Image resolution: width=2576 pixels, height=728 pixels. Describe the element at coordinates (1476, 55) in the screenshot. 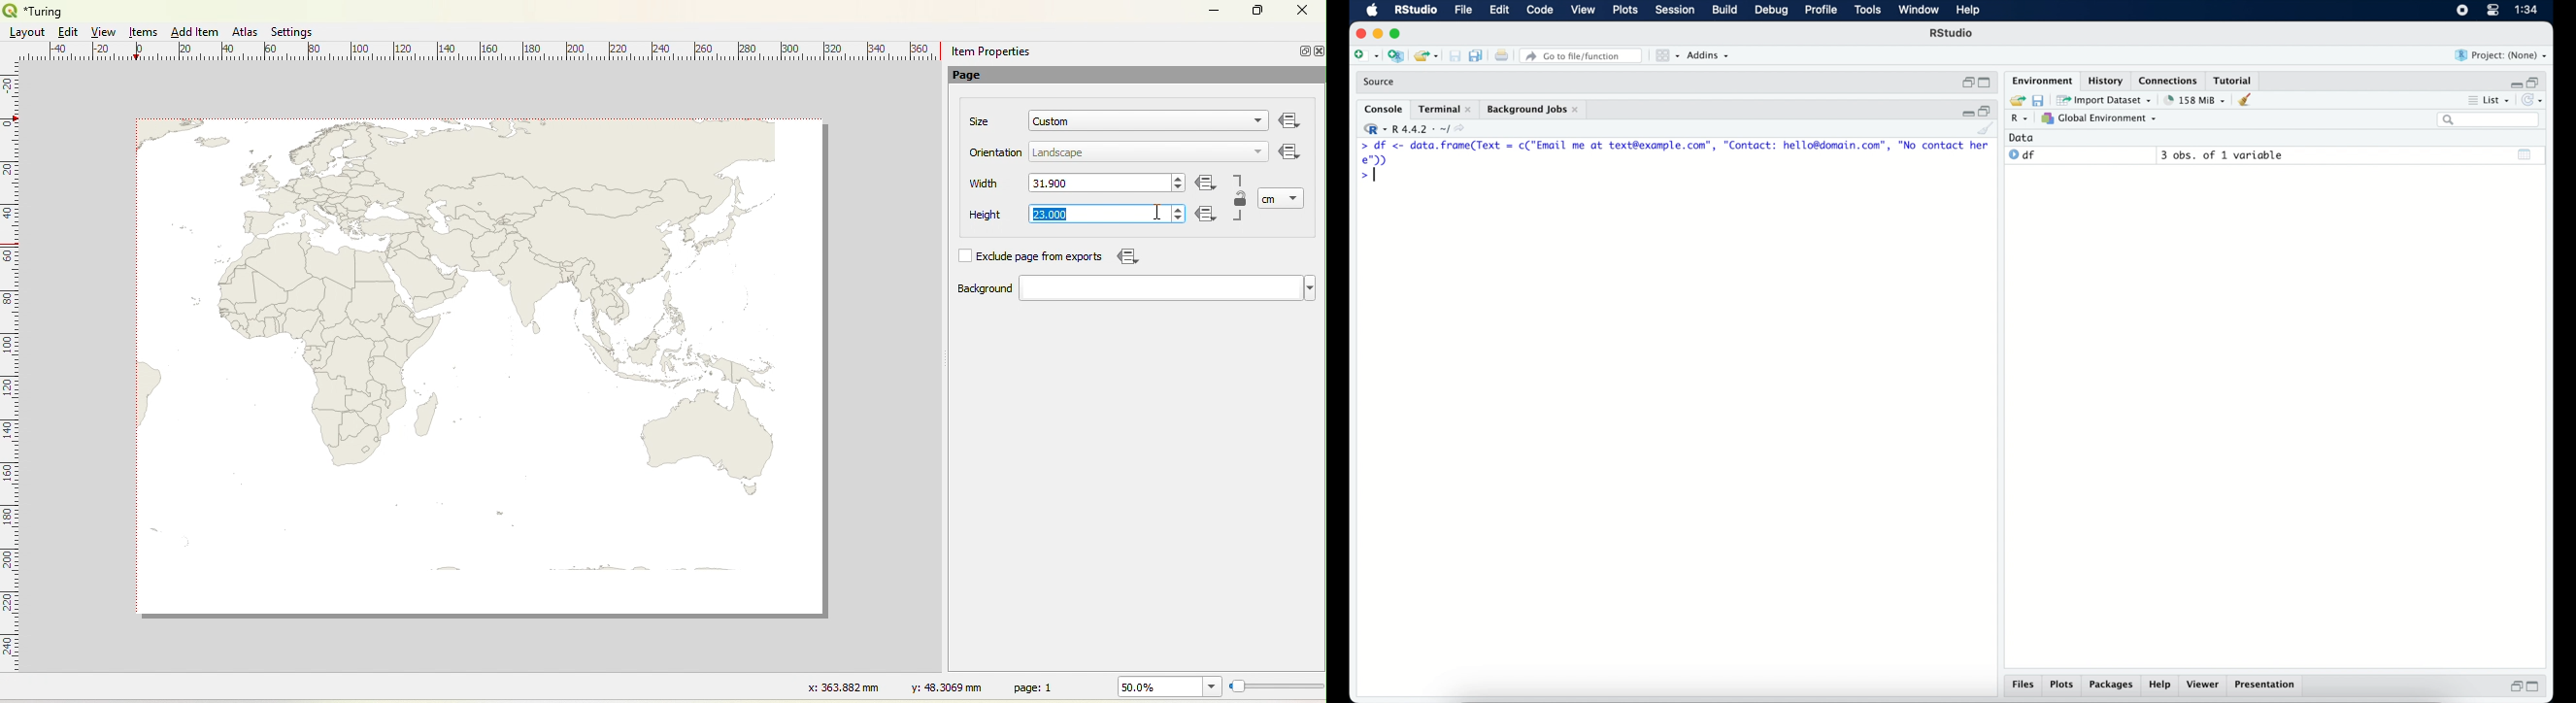

I see `save all documents` at that location.